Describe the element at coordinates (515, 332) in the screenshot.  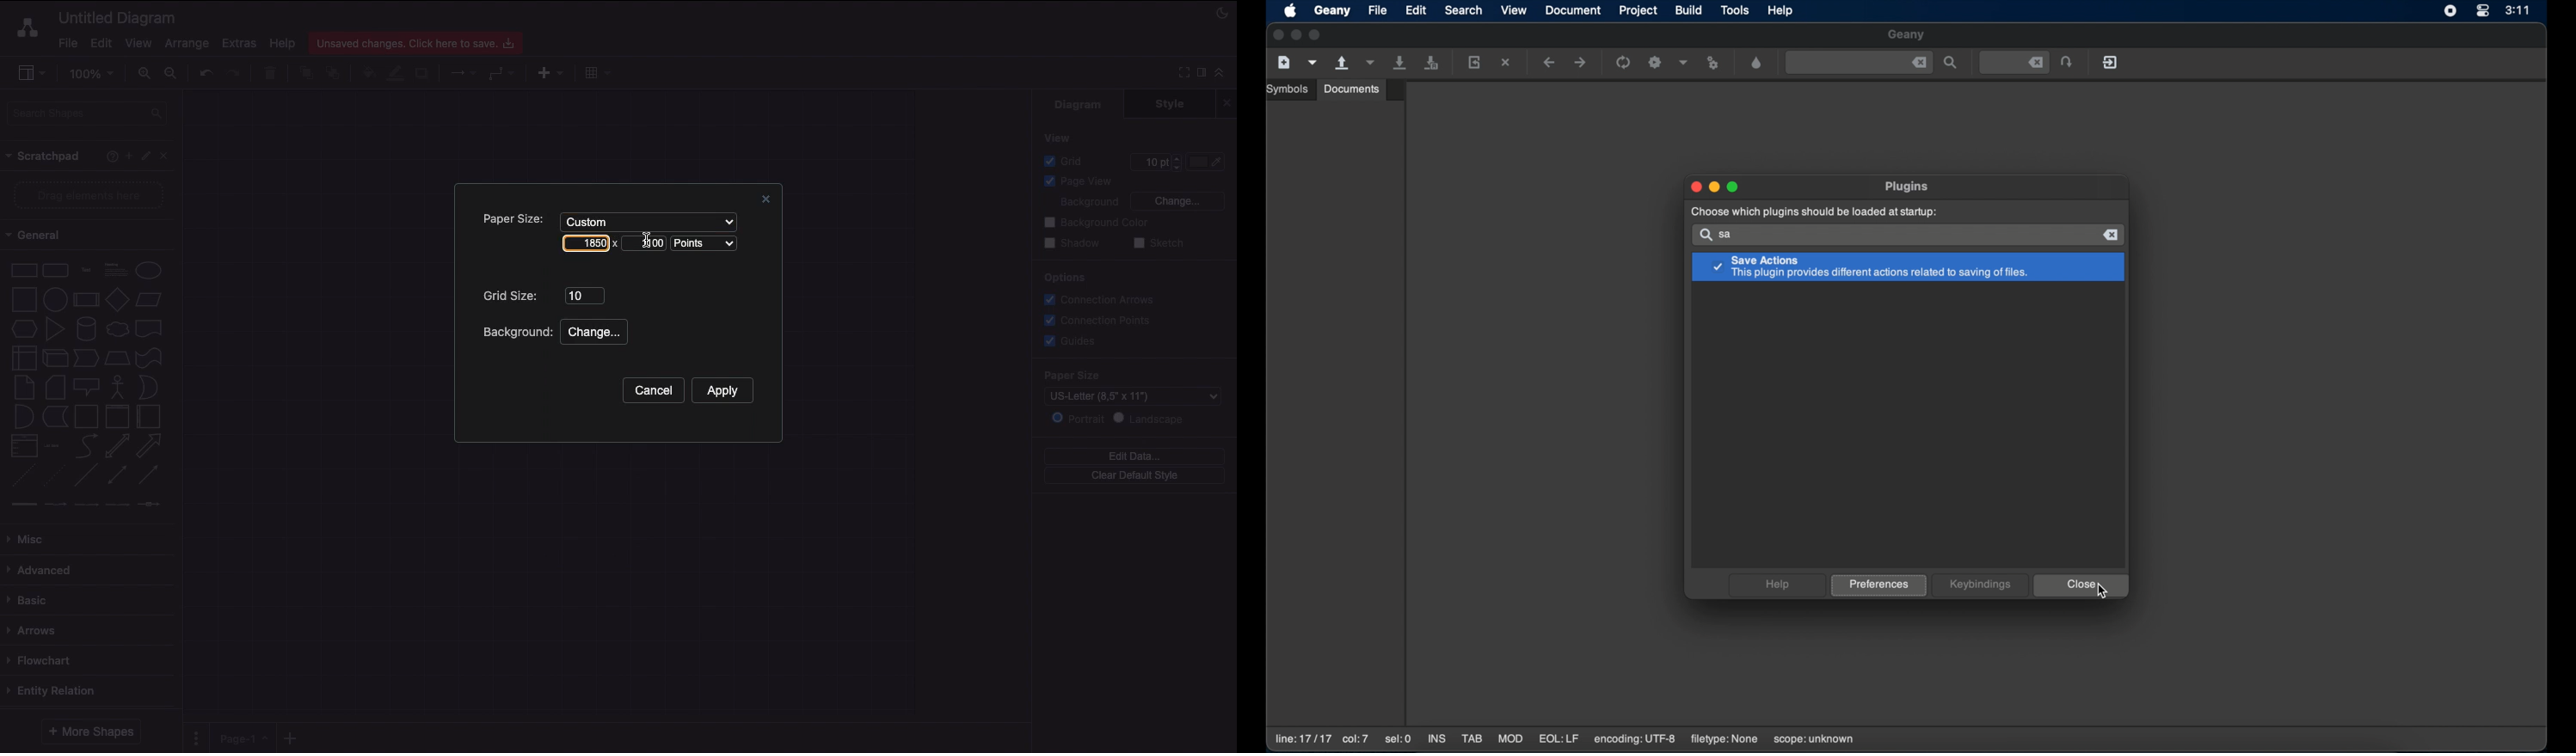
I see `Background` at that location.